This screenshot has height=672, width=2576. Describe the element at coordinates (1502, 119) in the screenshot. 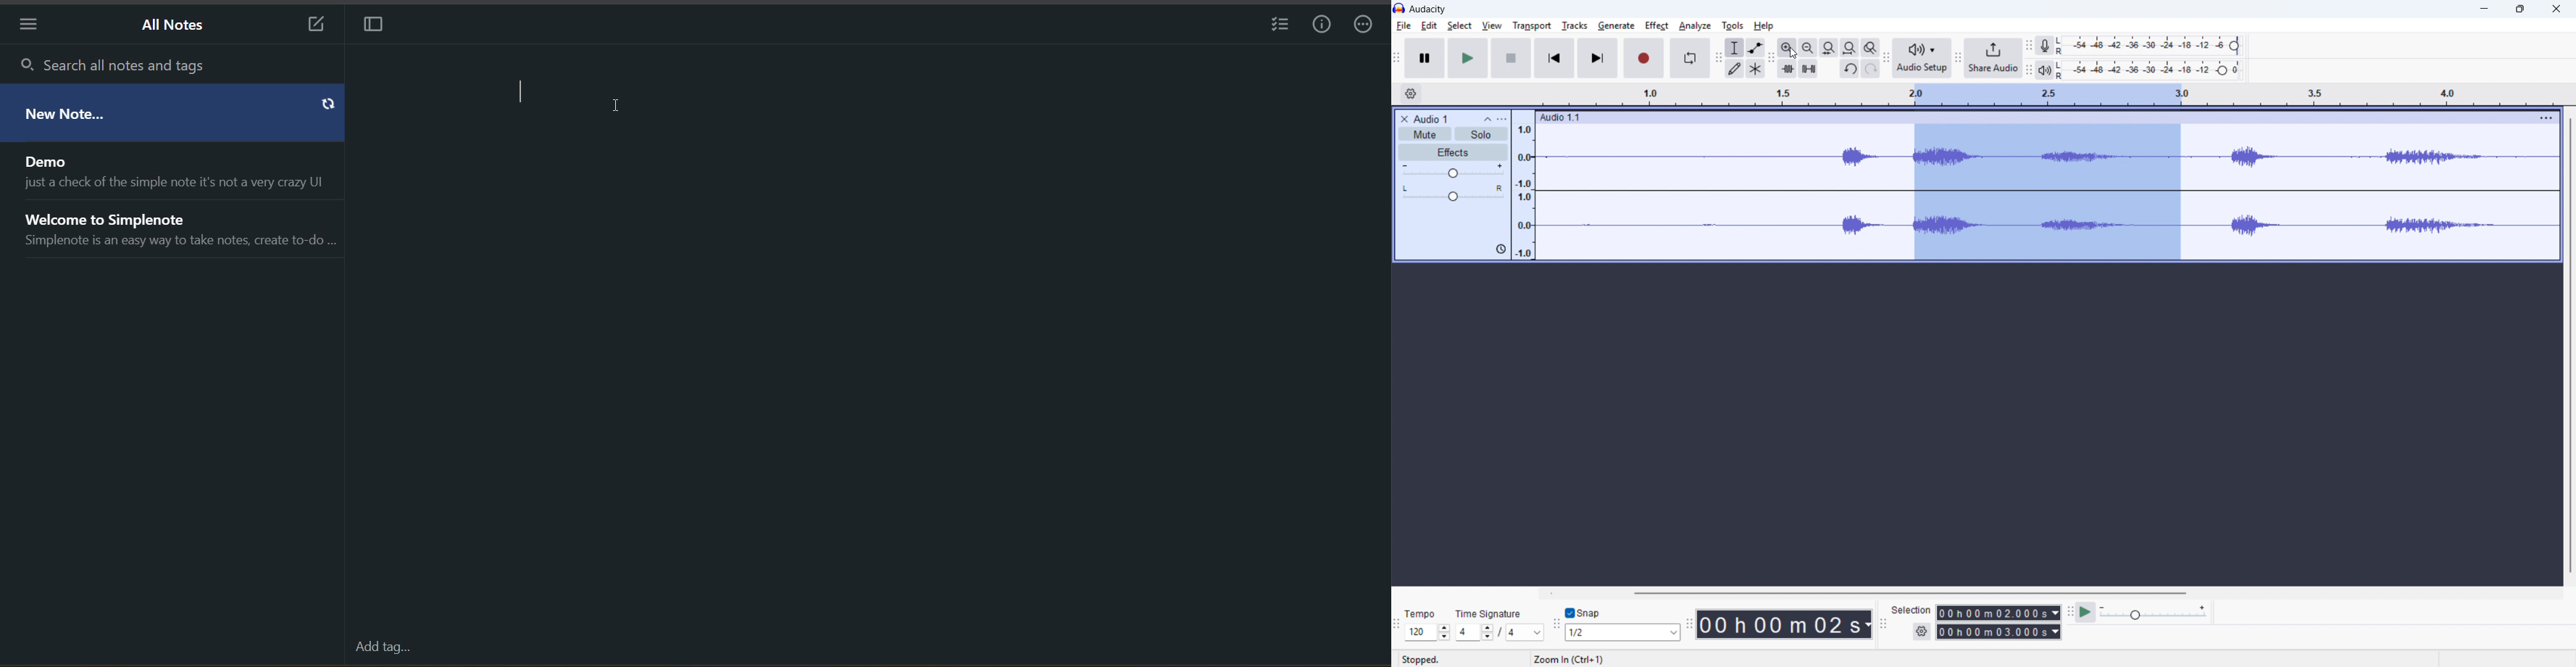

I see `Trap control panel menu` at that location.